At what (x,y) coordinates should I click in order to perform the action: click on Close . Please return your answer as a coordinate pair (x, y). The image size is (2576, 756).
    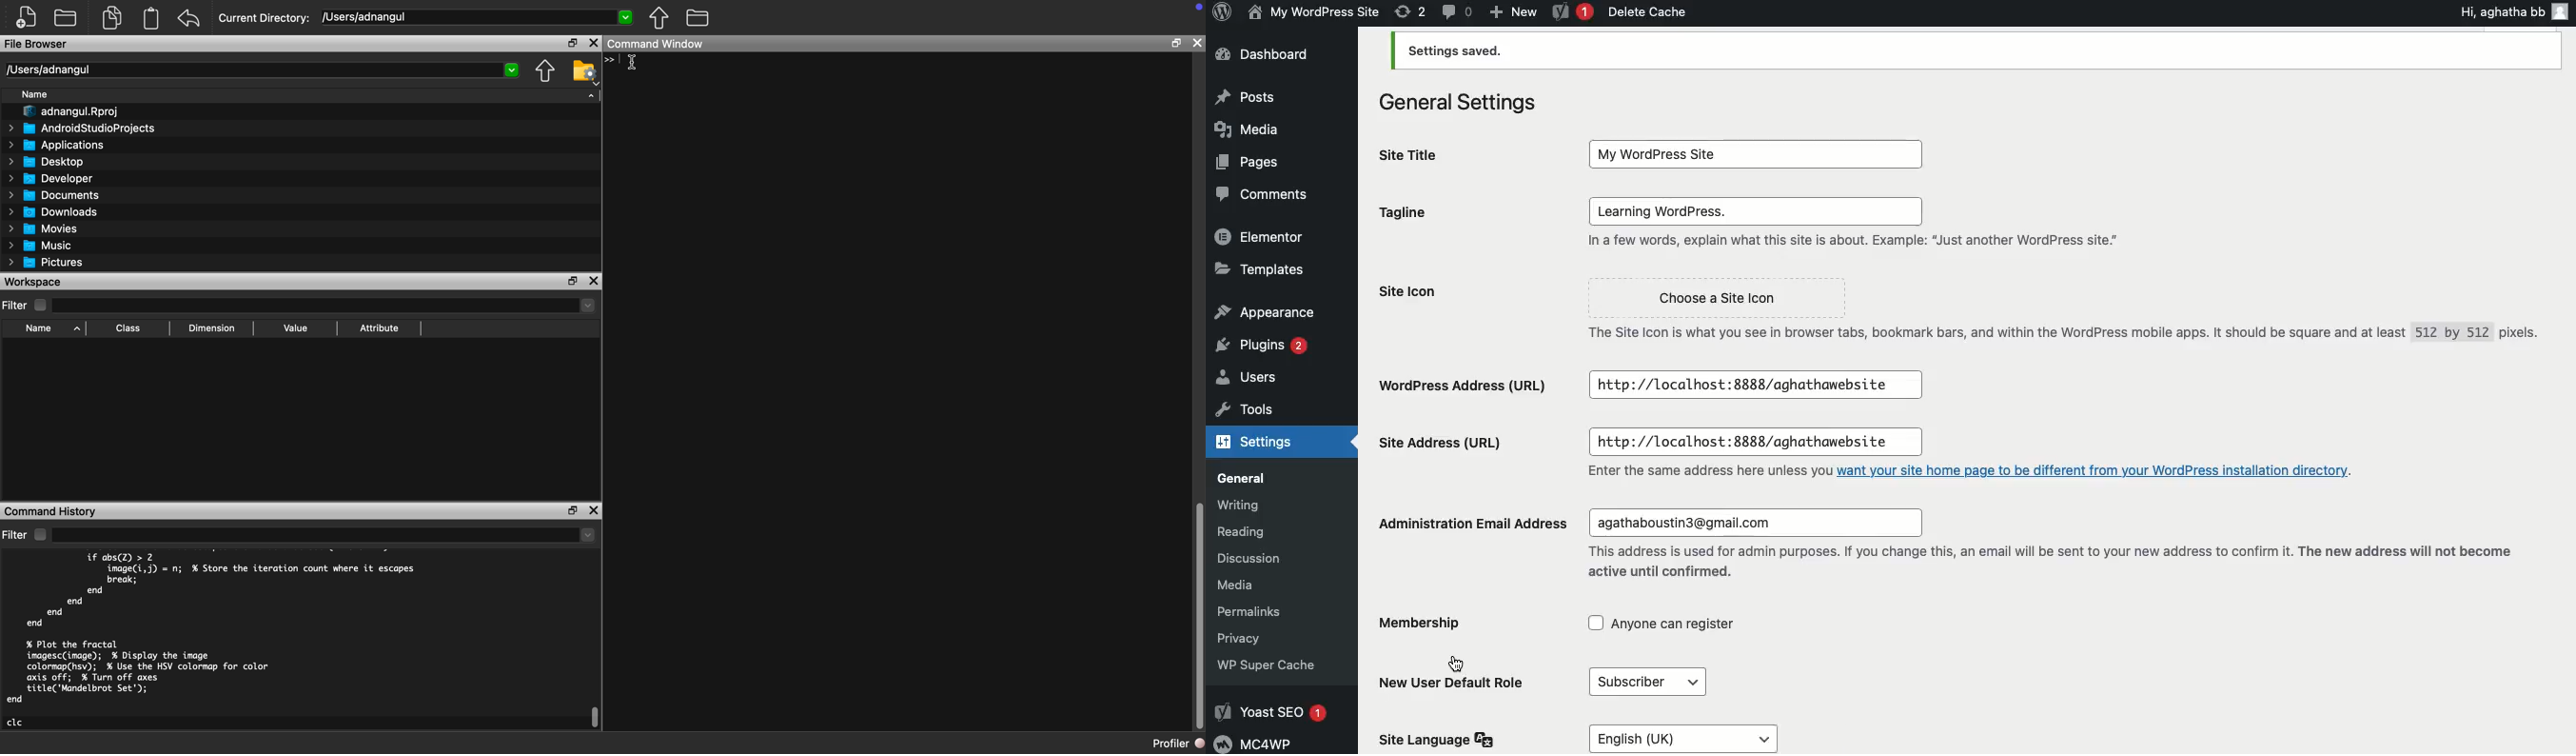
    Looking at the image, I should click on (1197, 44).